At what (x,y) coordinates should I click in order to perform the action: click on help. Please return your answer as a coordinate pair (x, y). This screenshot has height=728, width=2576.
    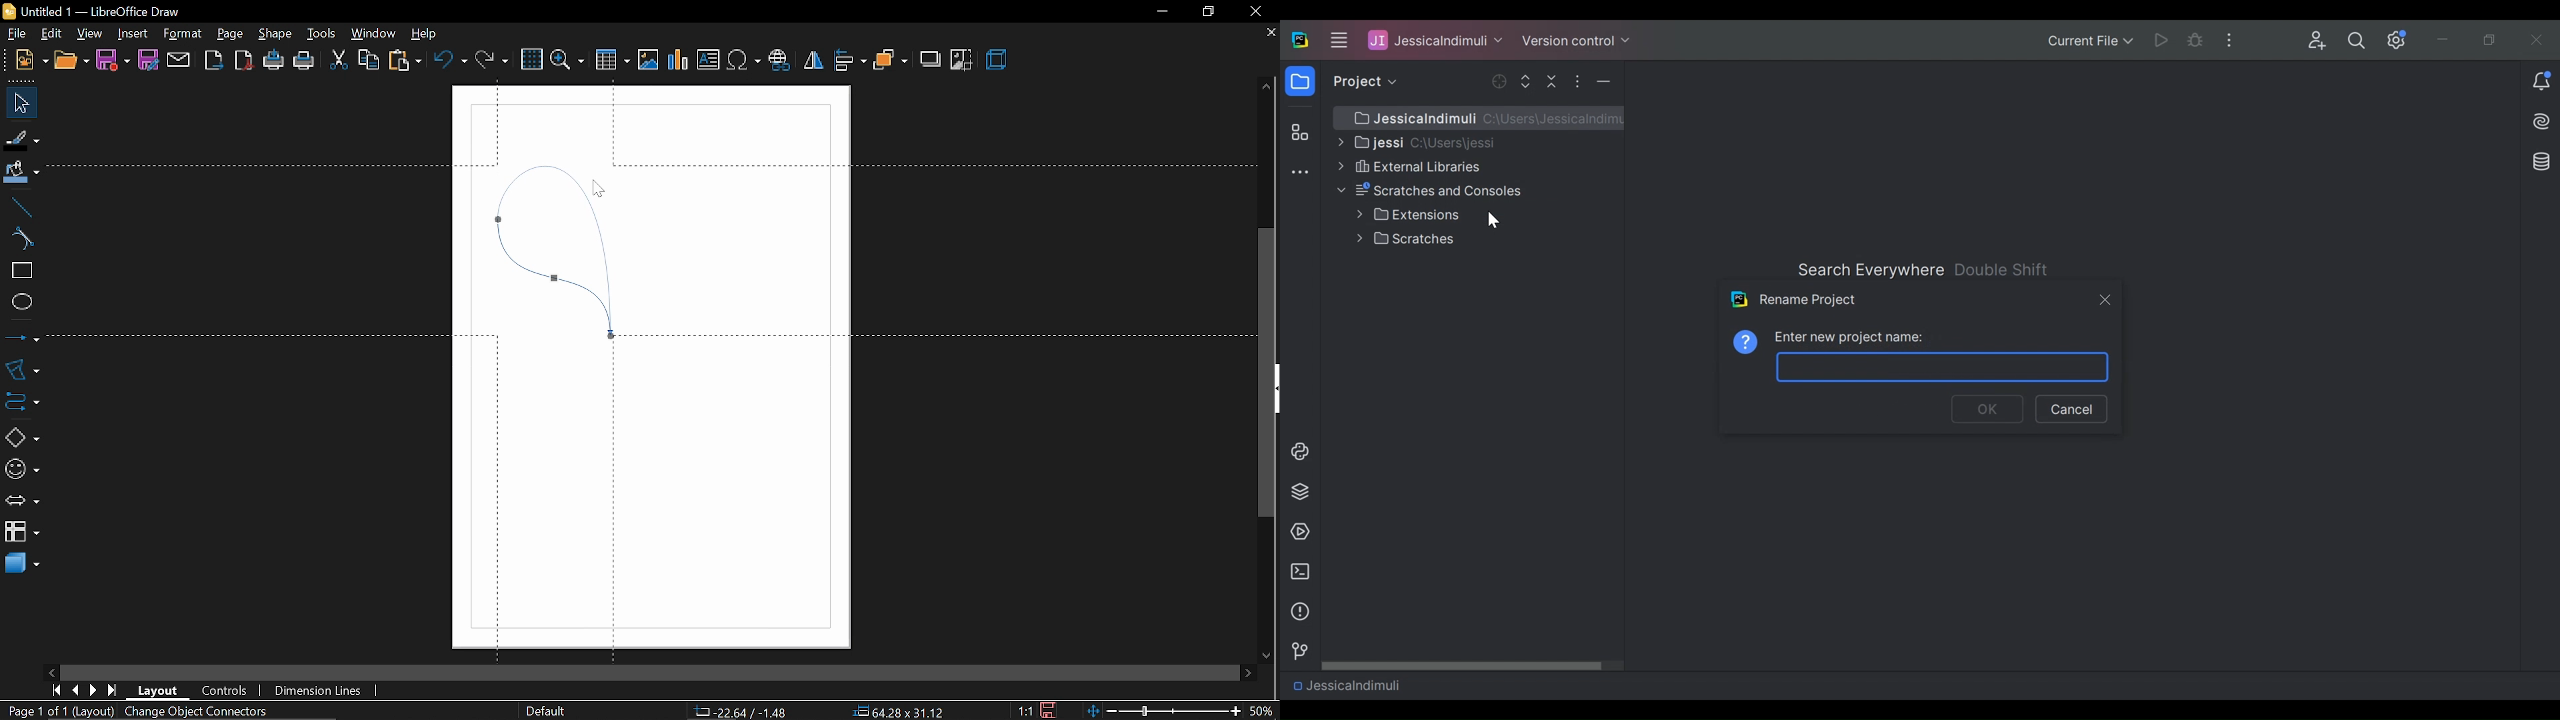
    Looking at the image, I should click on (424, 33).